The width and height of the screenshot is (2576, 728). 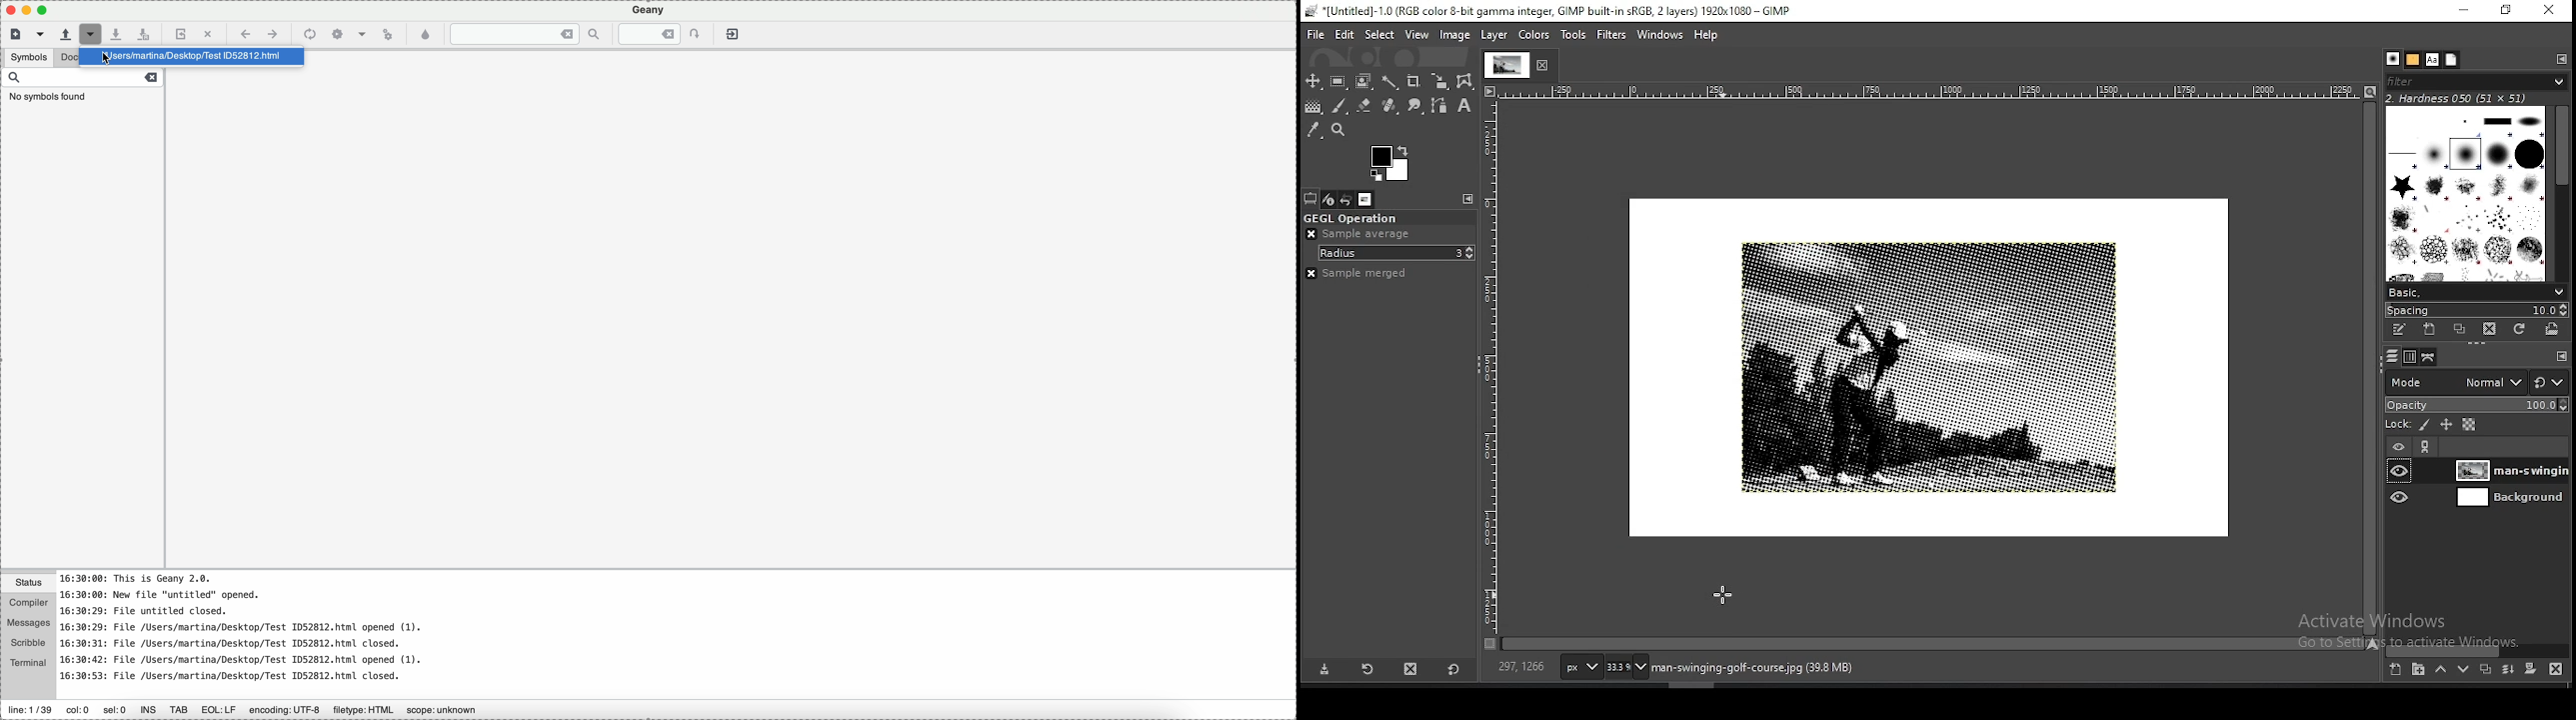 What do you see at coordinates (1437, 105) in the screenshot?
I see `paths tool` at bounding box center [1437, 105].